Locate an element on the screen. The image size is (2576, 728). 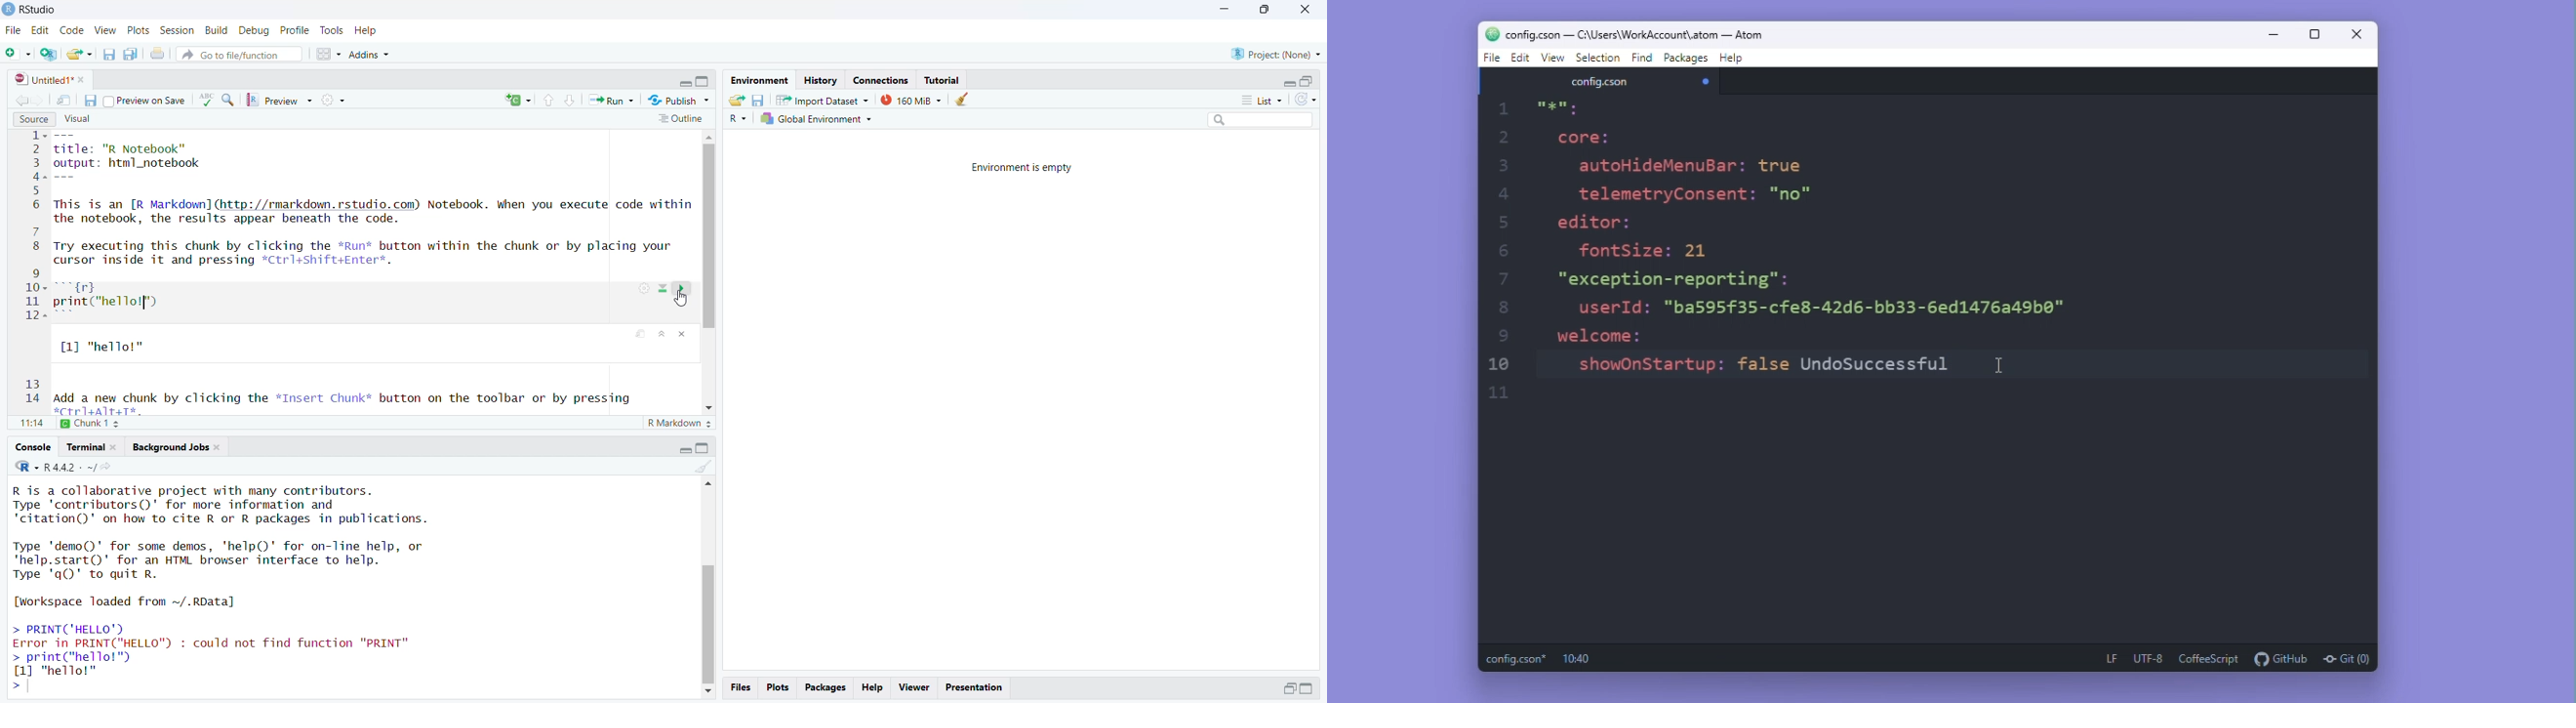
Import dataset is located at coordinates (822, 100).